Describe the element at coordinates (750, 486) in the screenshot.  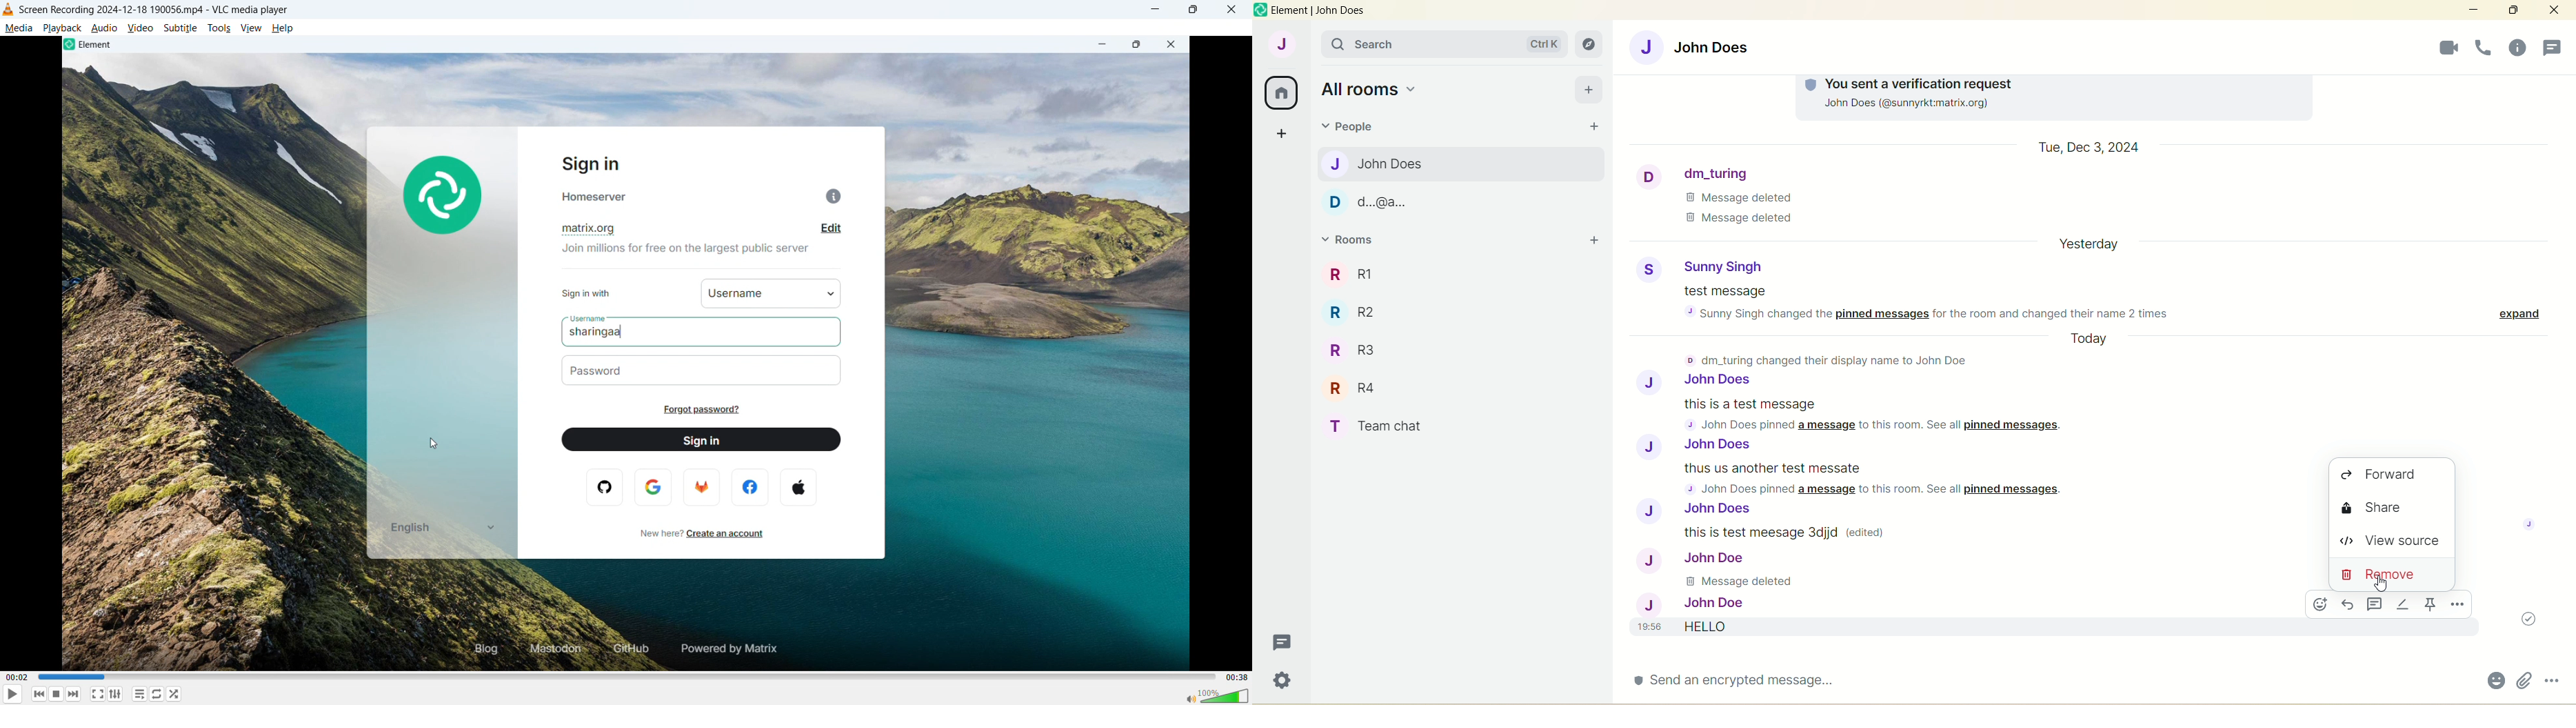
I see `Facebook` at that location.